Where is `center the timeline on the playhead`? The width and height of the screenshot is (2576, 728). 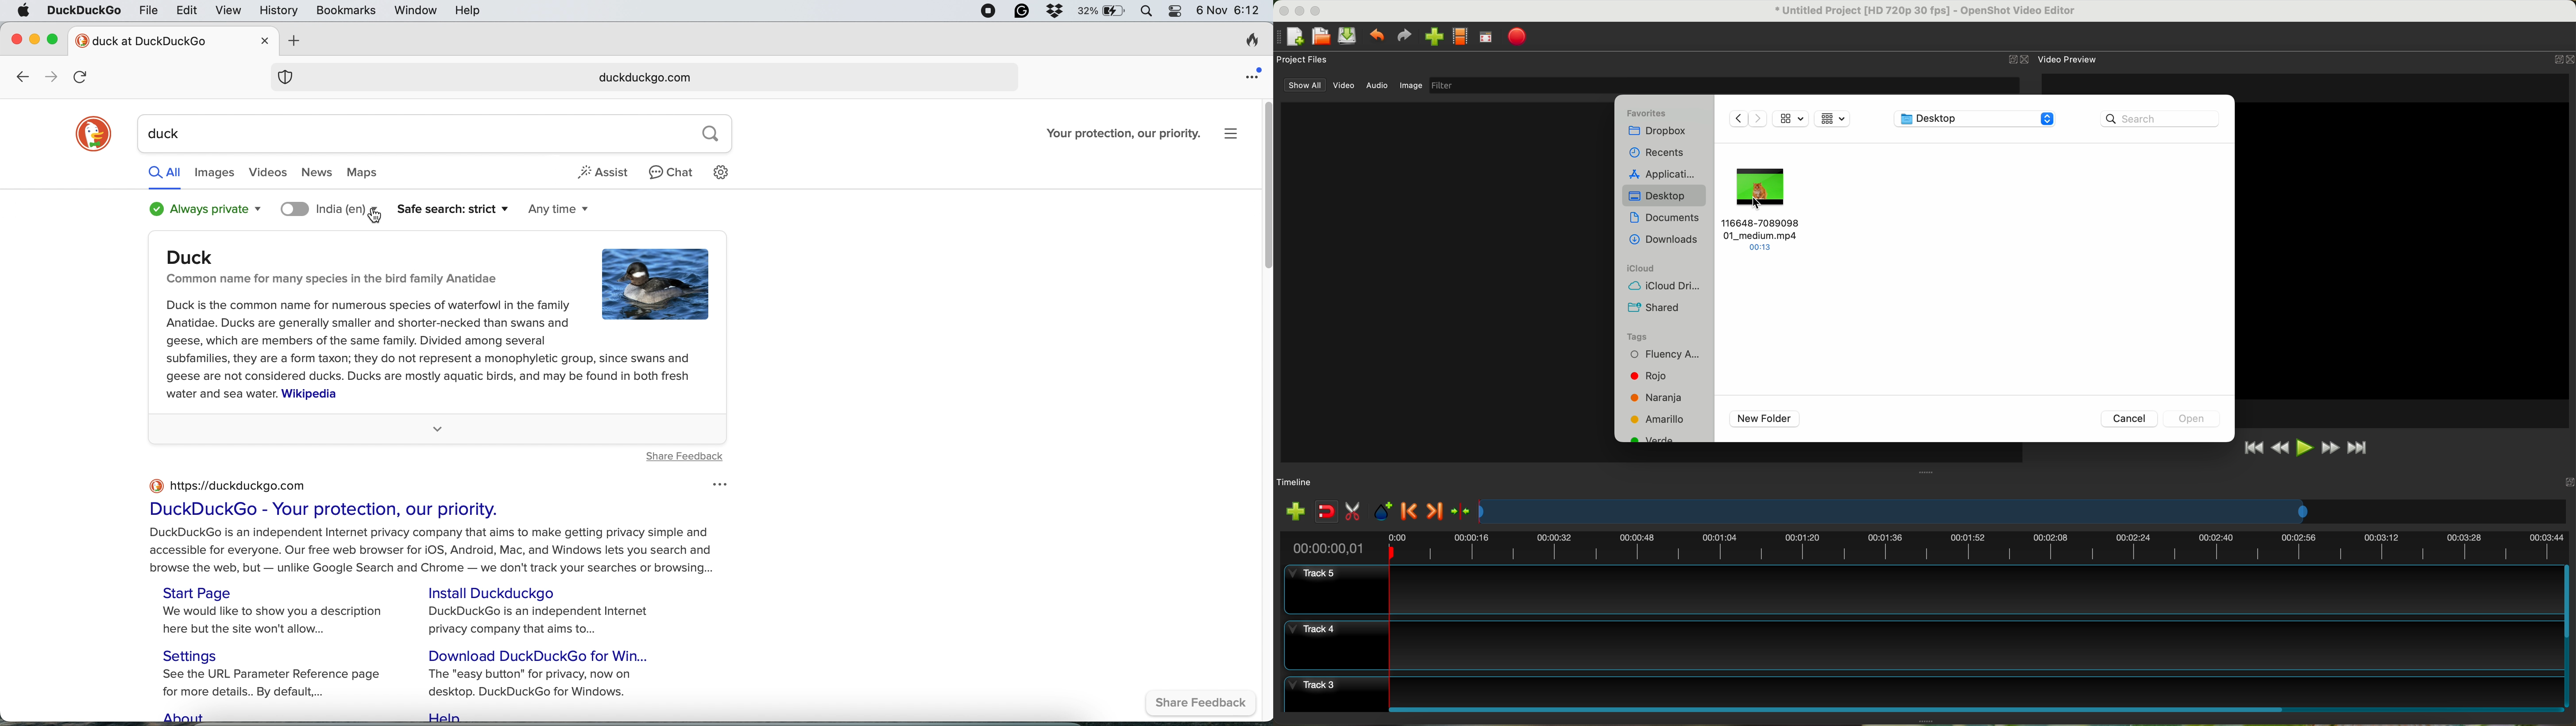 center the timeline on the playhead is located at coordinates (1462, 512).